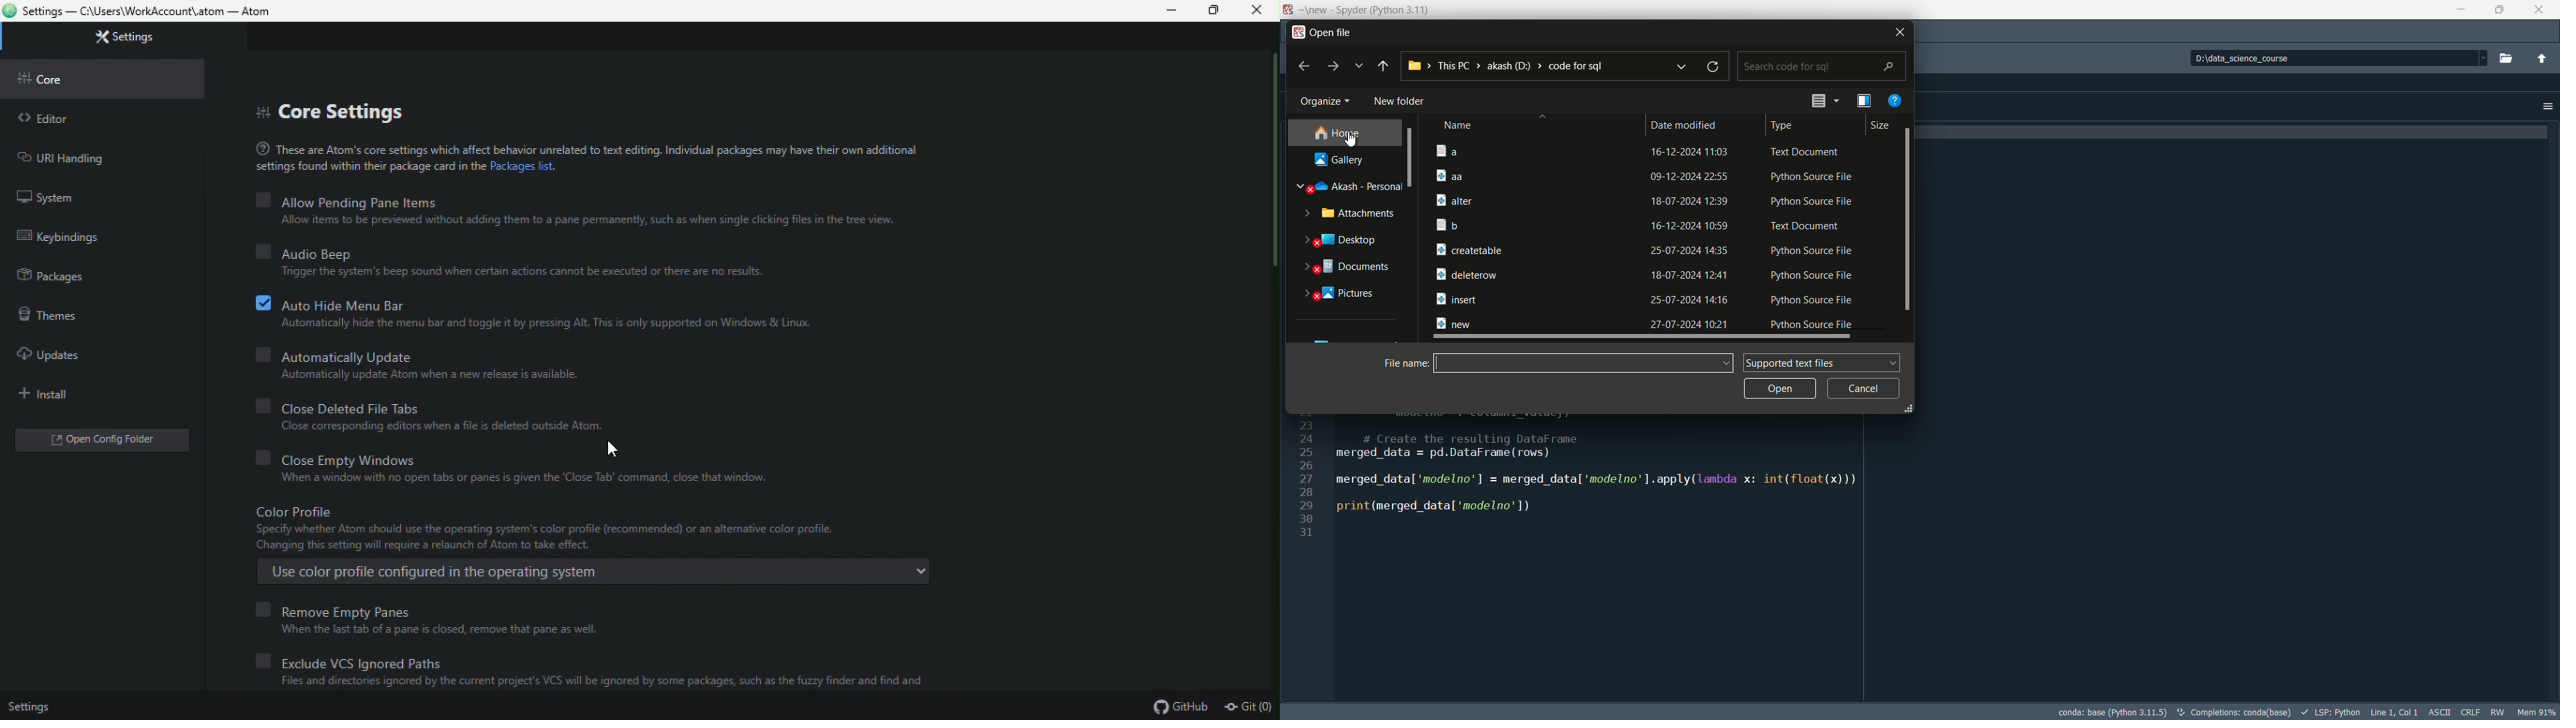 This screenshot has width=2576, height=728. Describe the element at coordinates (1694, 126) in the screenshot. I see `date modified` at that location.